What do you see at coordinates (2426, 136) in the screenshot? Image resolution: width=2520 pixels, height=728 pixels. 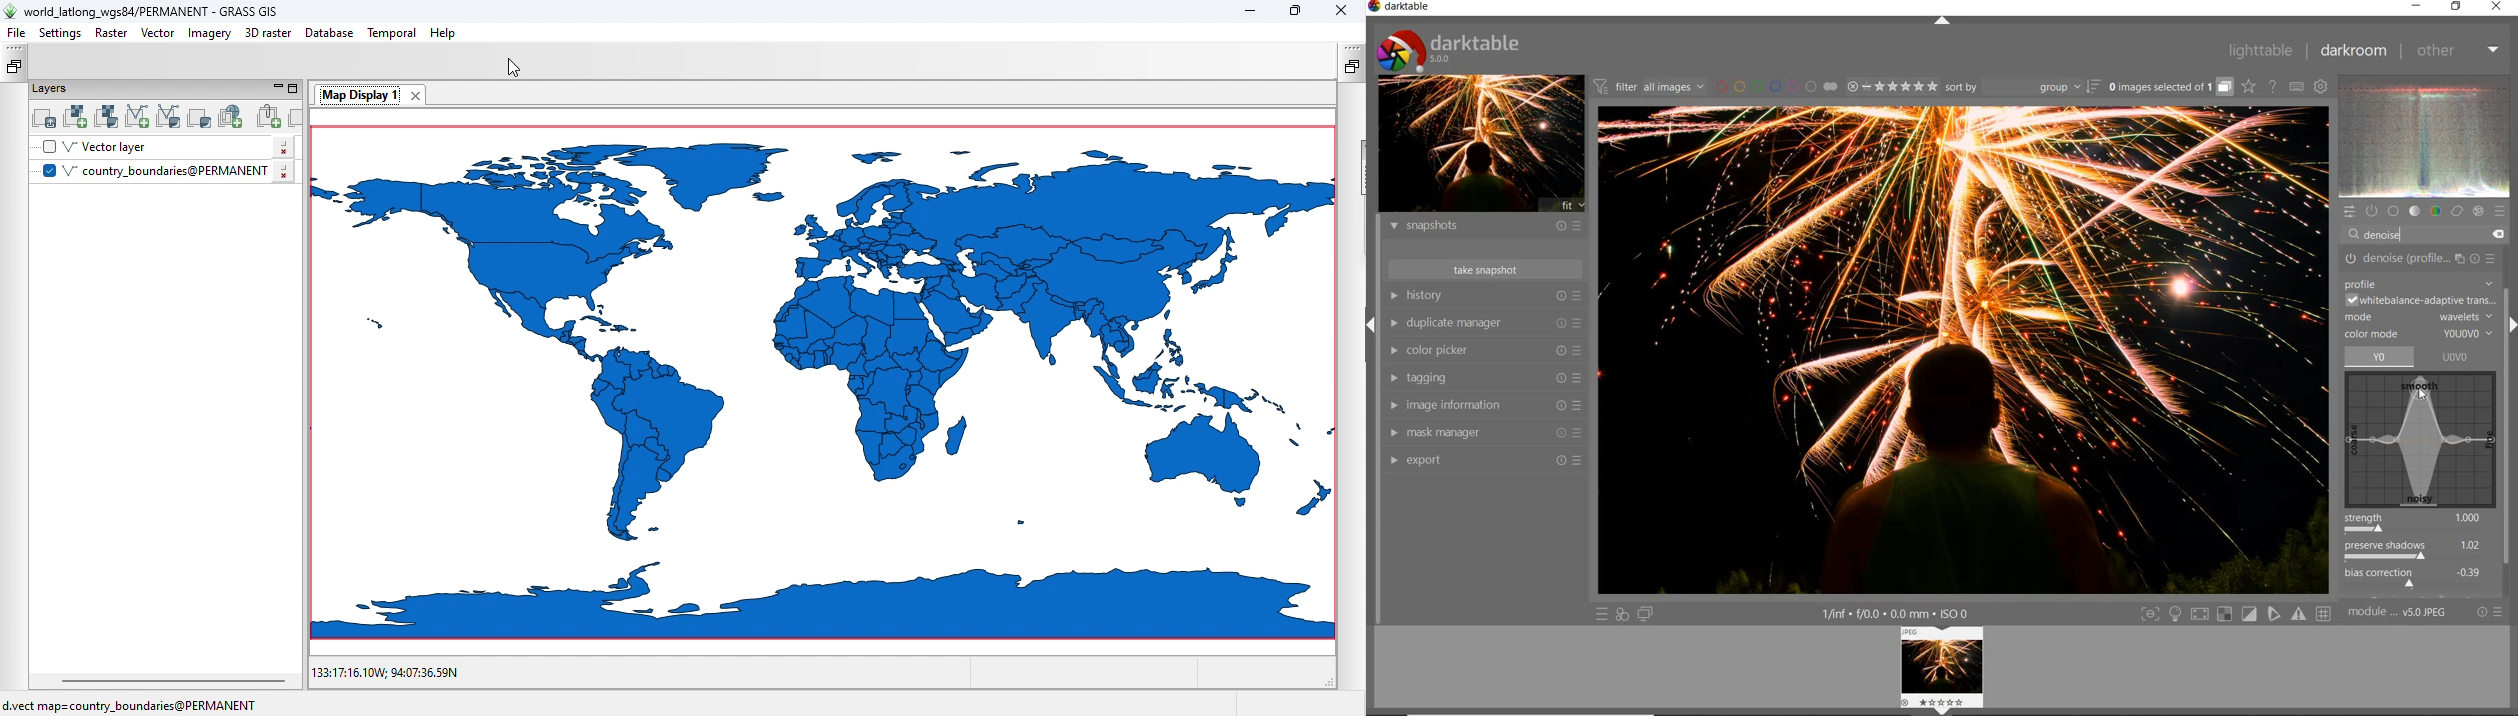 I see `waveform` at bounding box center [2426, 136].